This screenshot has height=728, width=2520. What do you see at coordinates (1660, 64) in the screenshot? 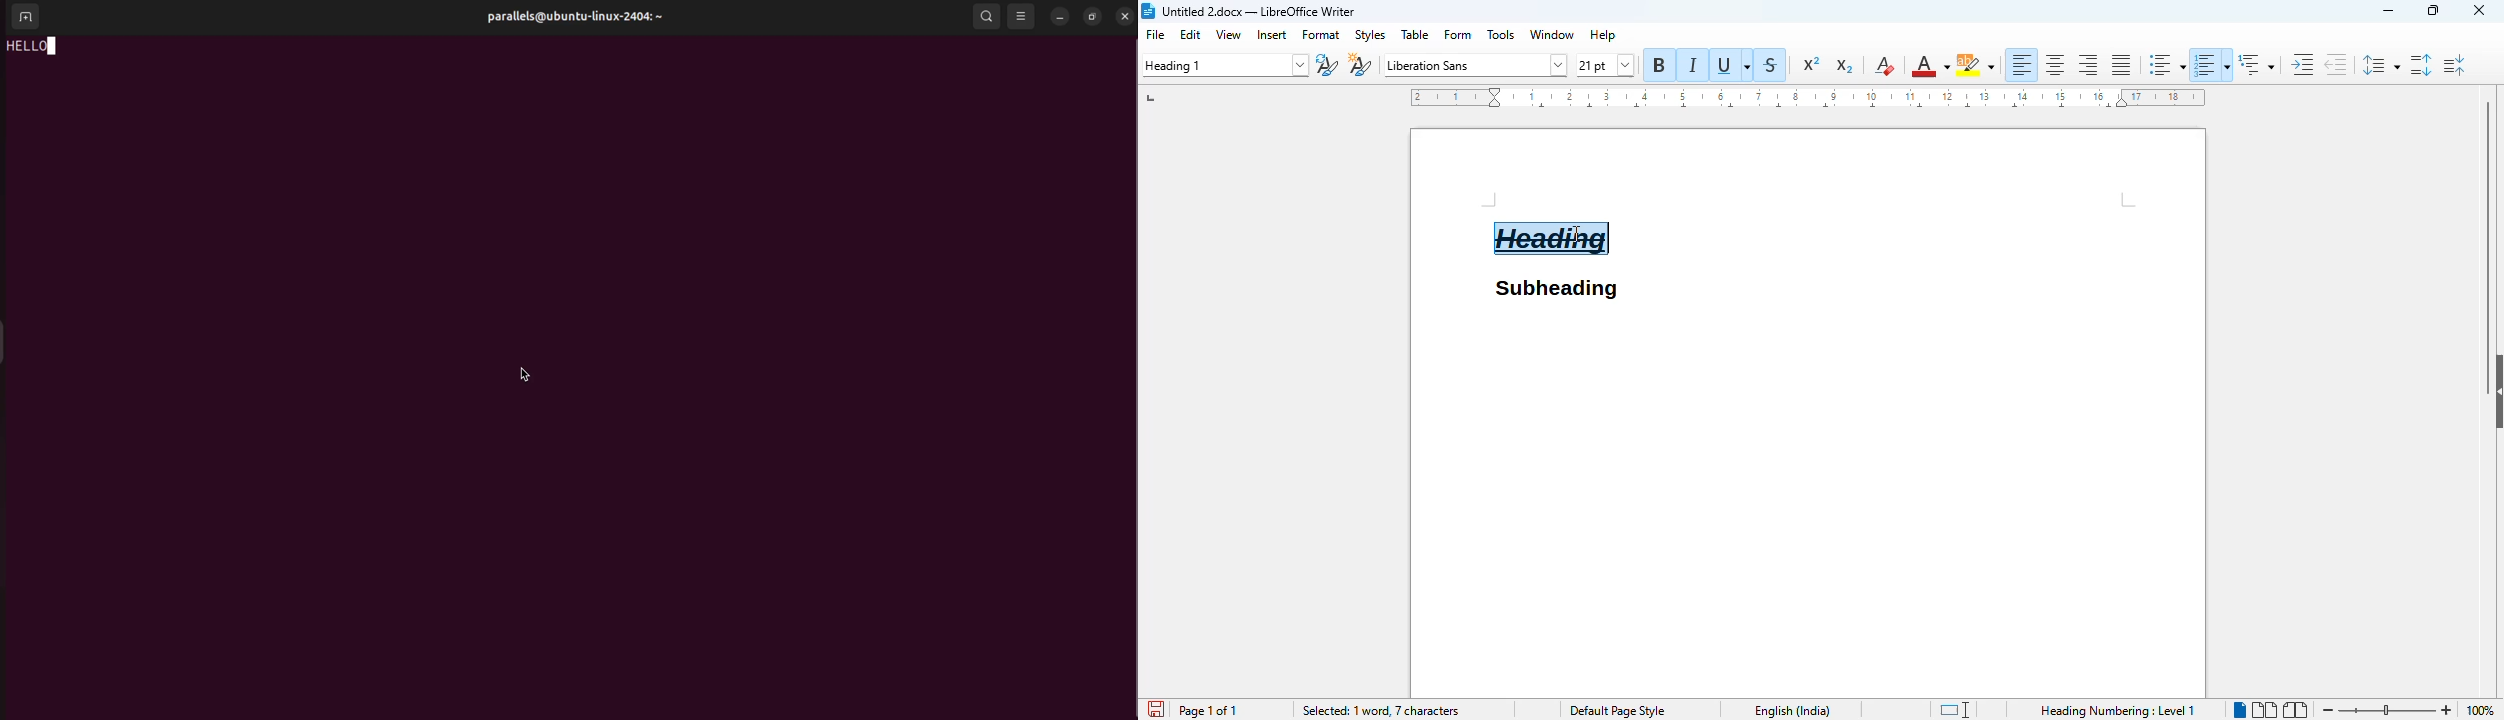
I see `bold` at bounding box center [1660, 64].